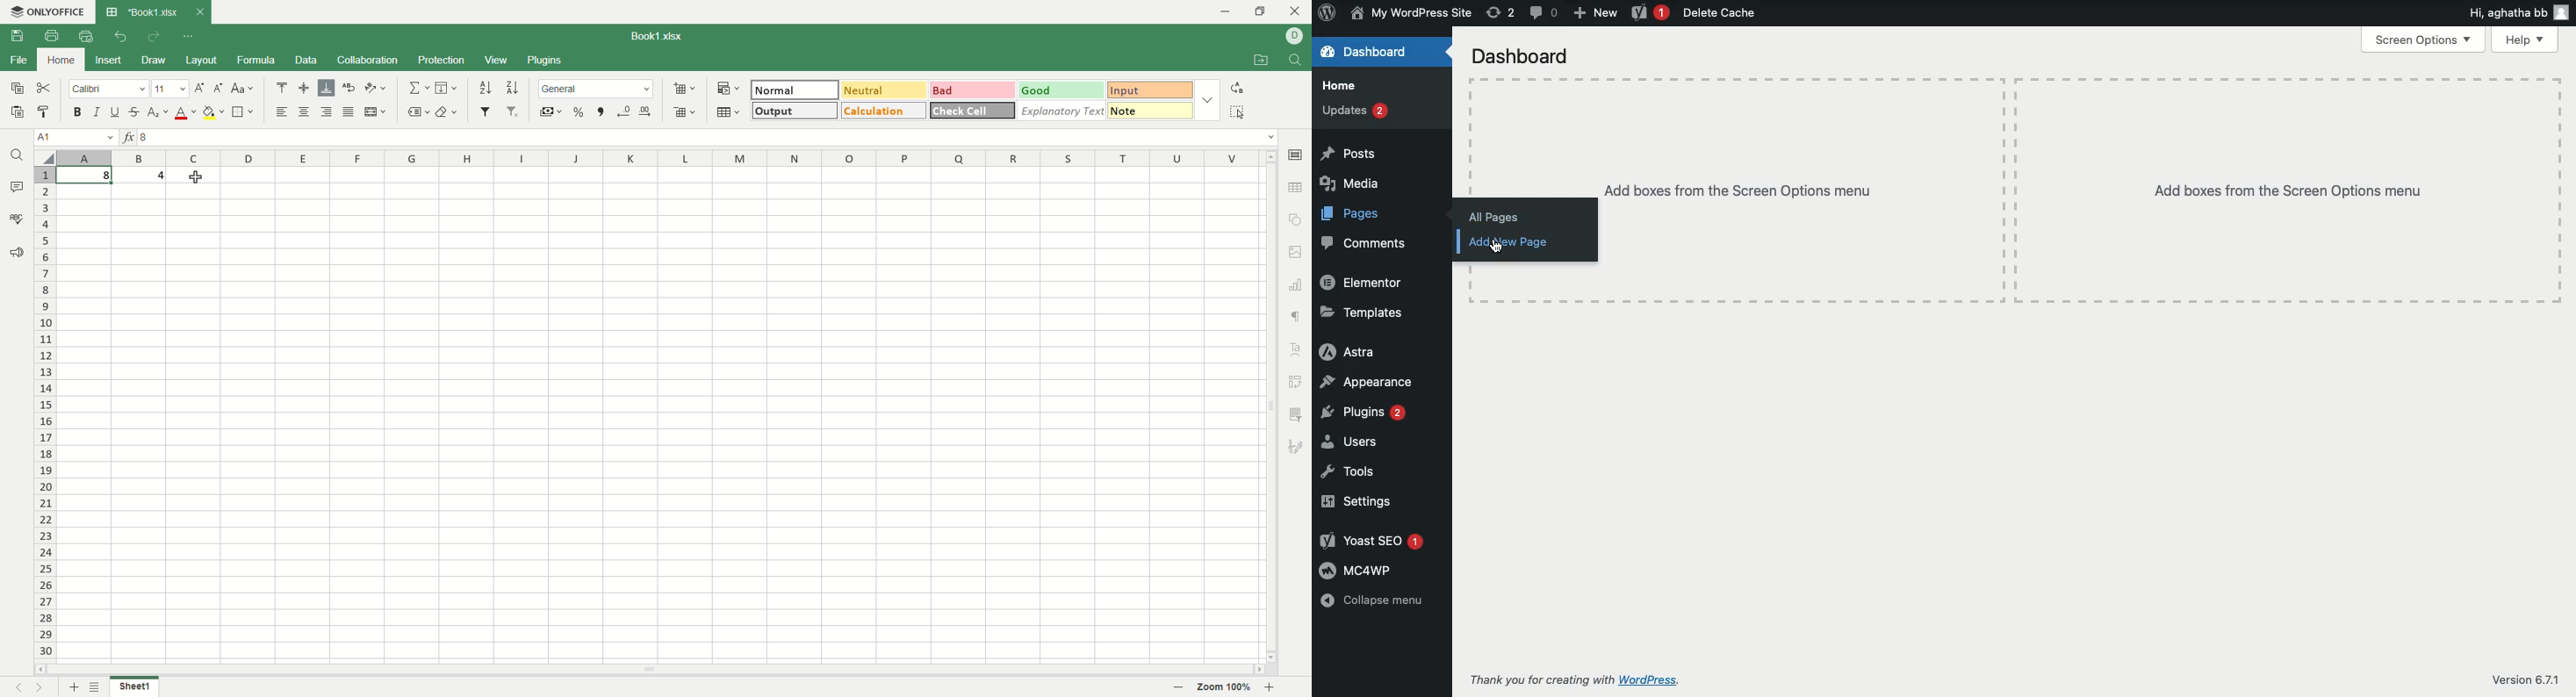  What do you see at coordinates (1151, 110) in the screenshot?
I see `note` at bounding box center [1151, 110].